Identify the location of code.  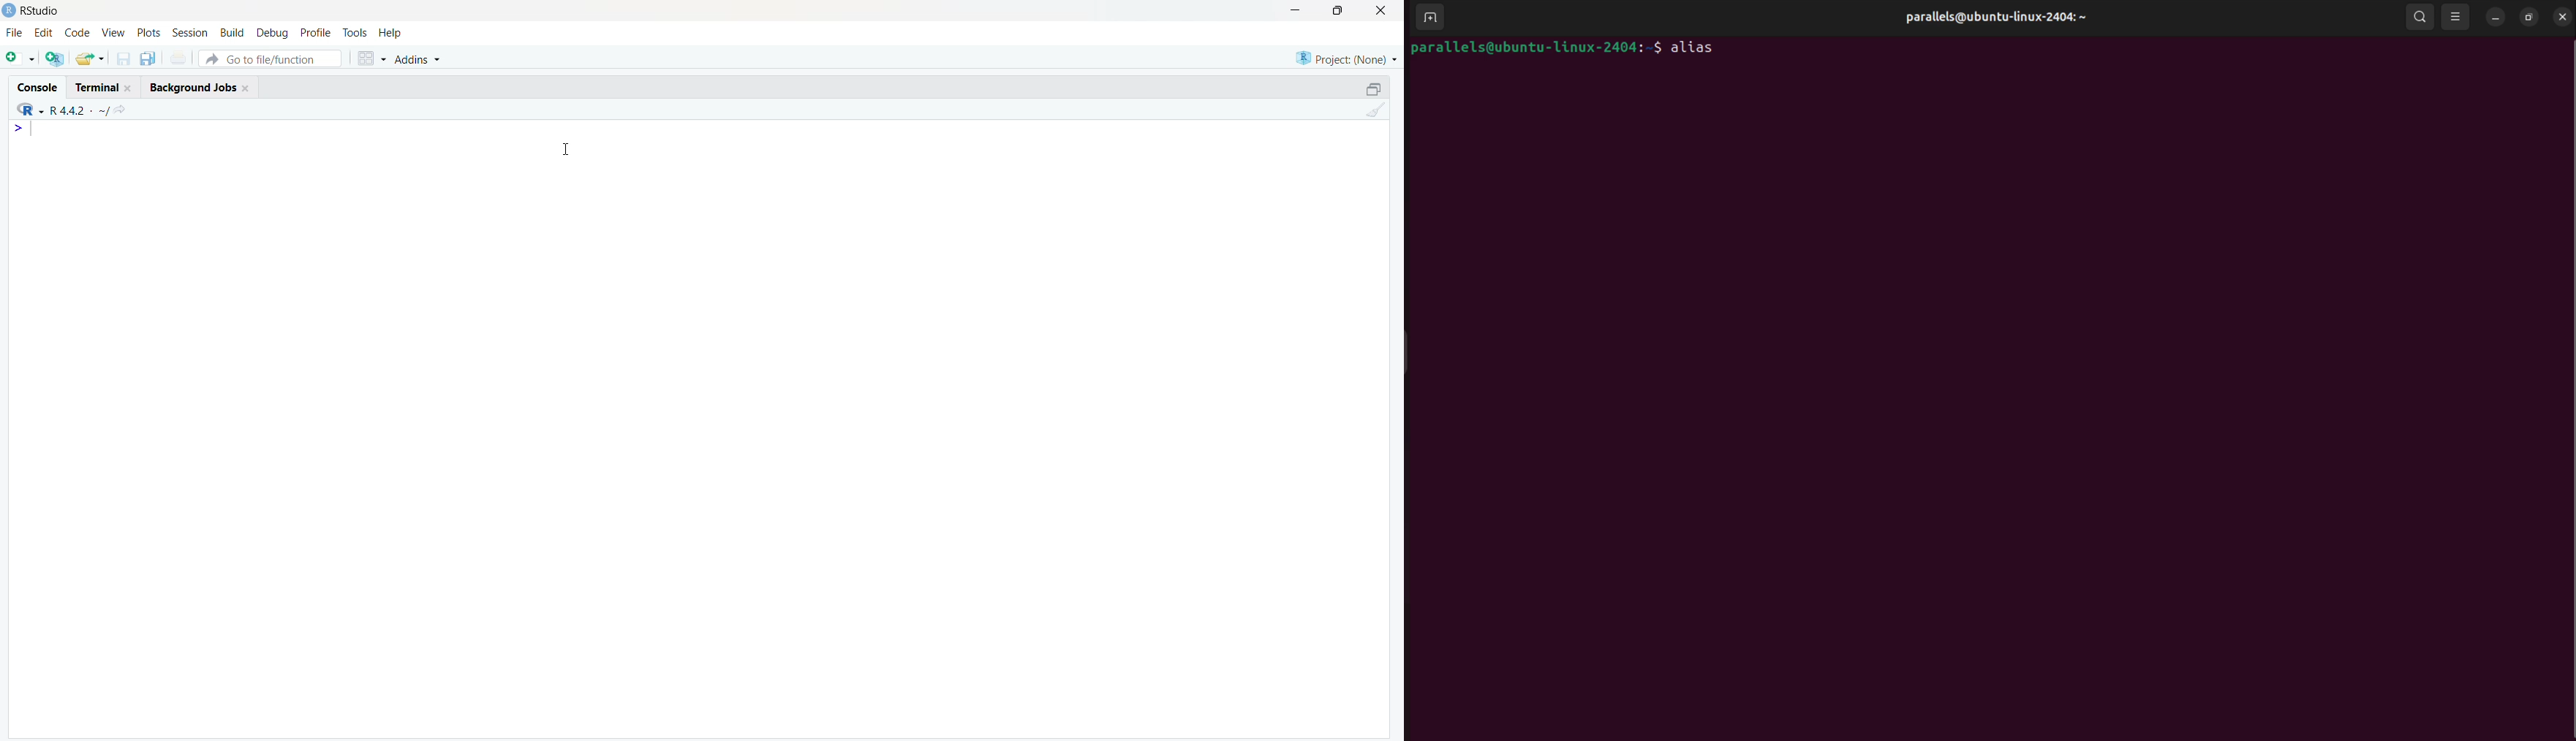
(77, 32).